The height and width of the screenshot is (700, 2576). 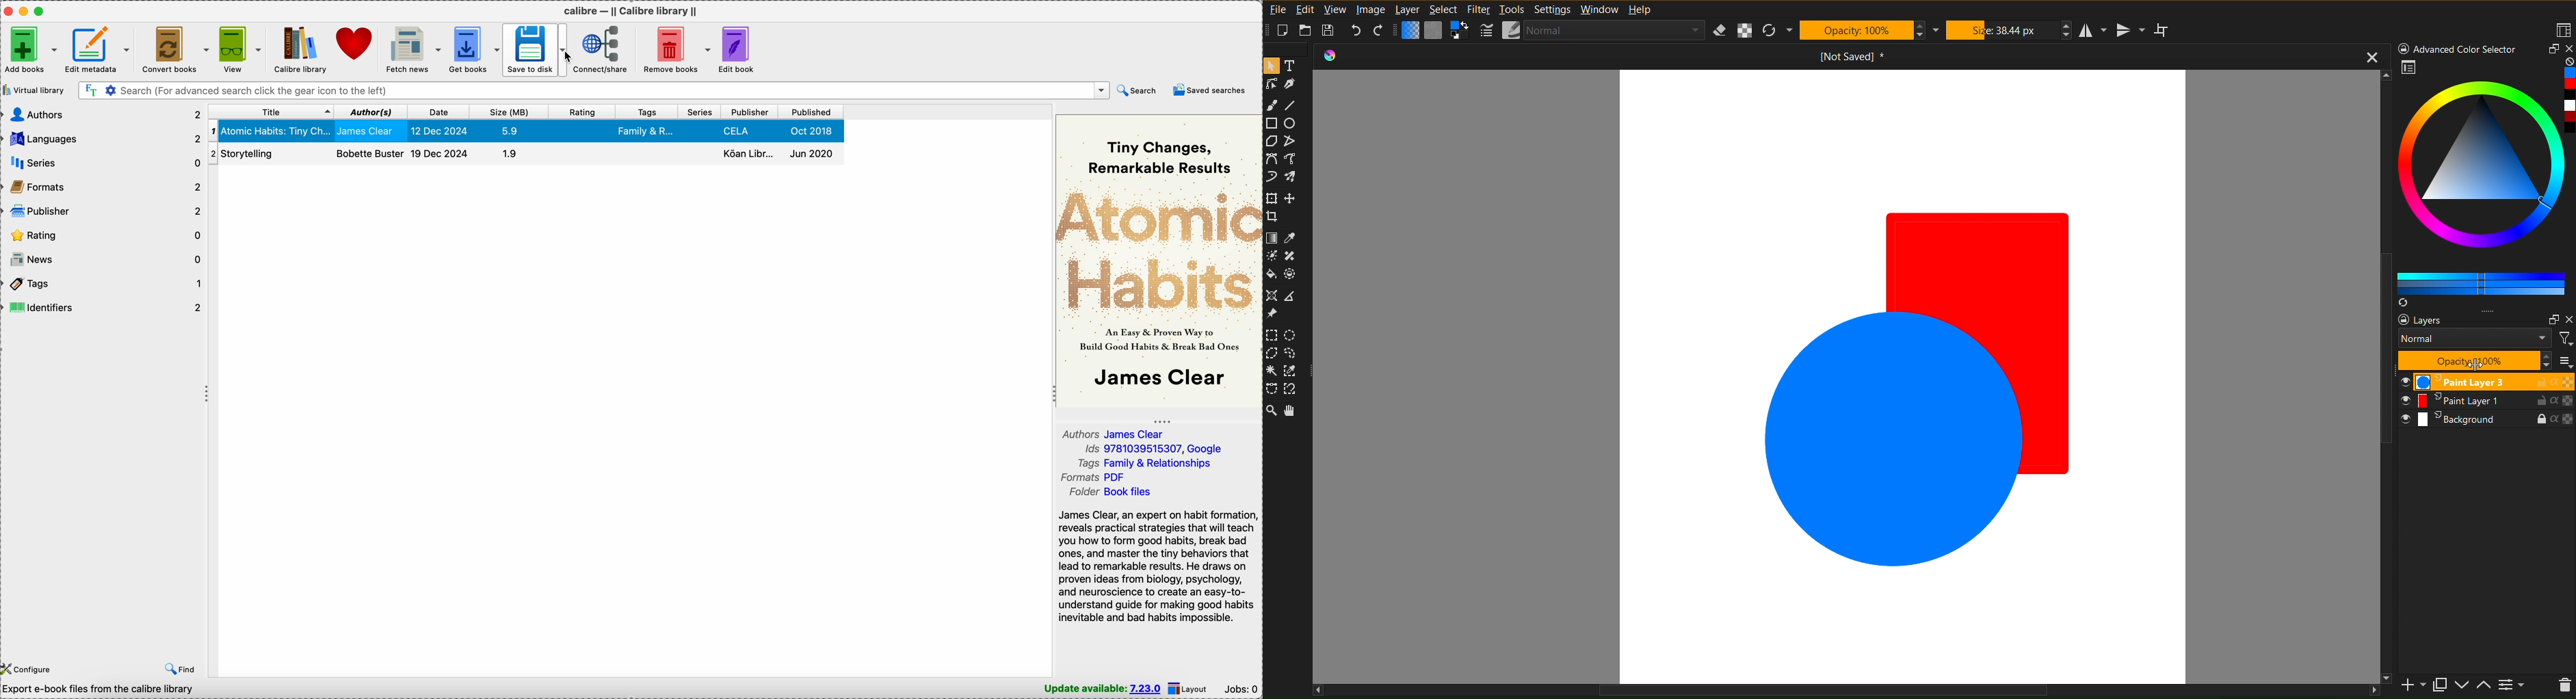 I want to click on connect/share, so click(x=598, y=49).